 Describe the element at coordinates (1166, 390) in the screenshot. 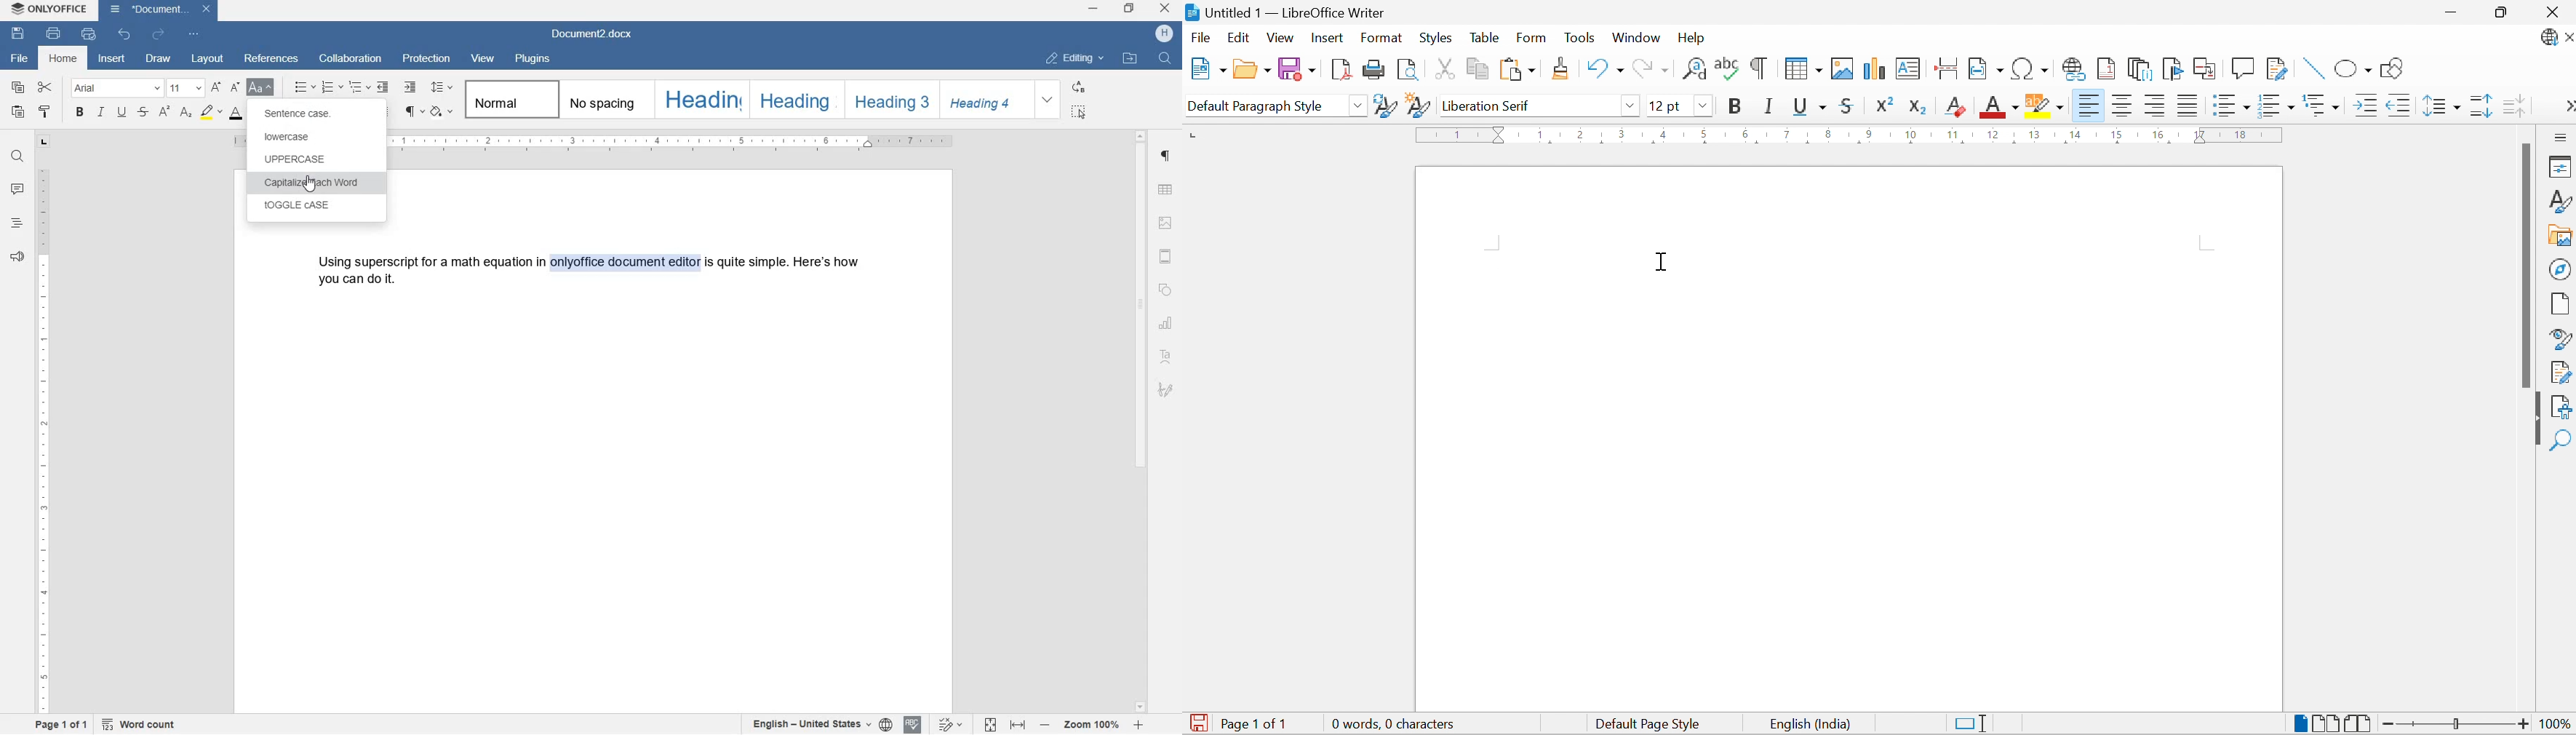

I see `signature` at that location.